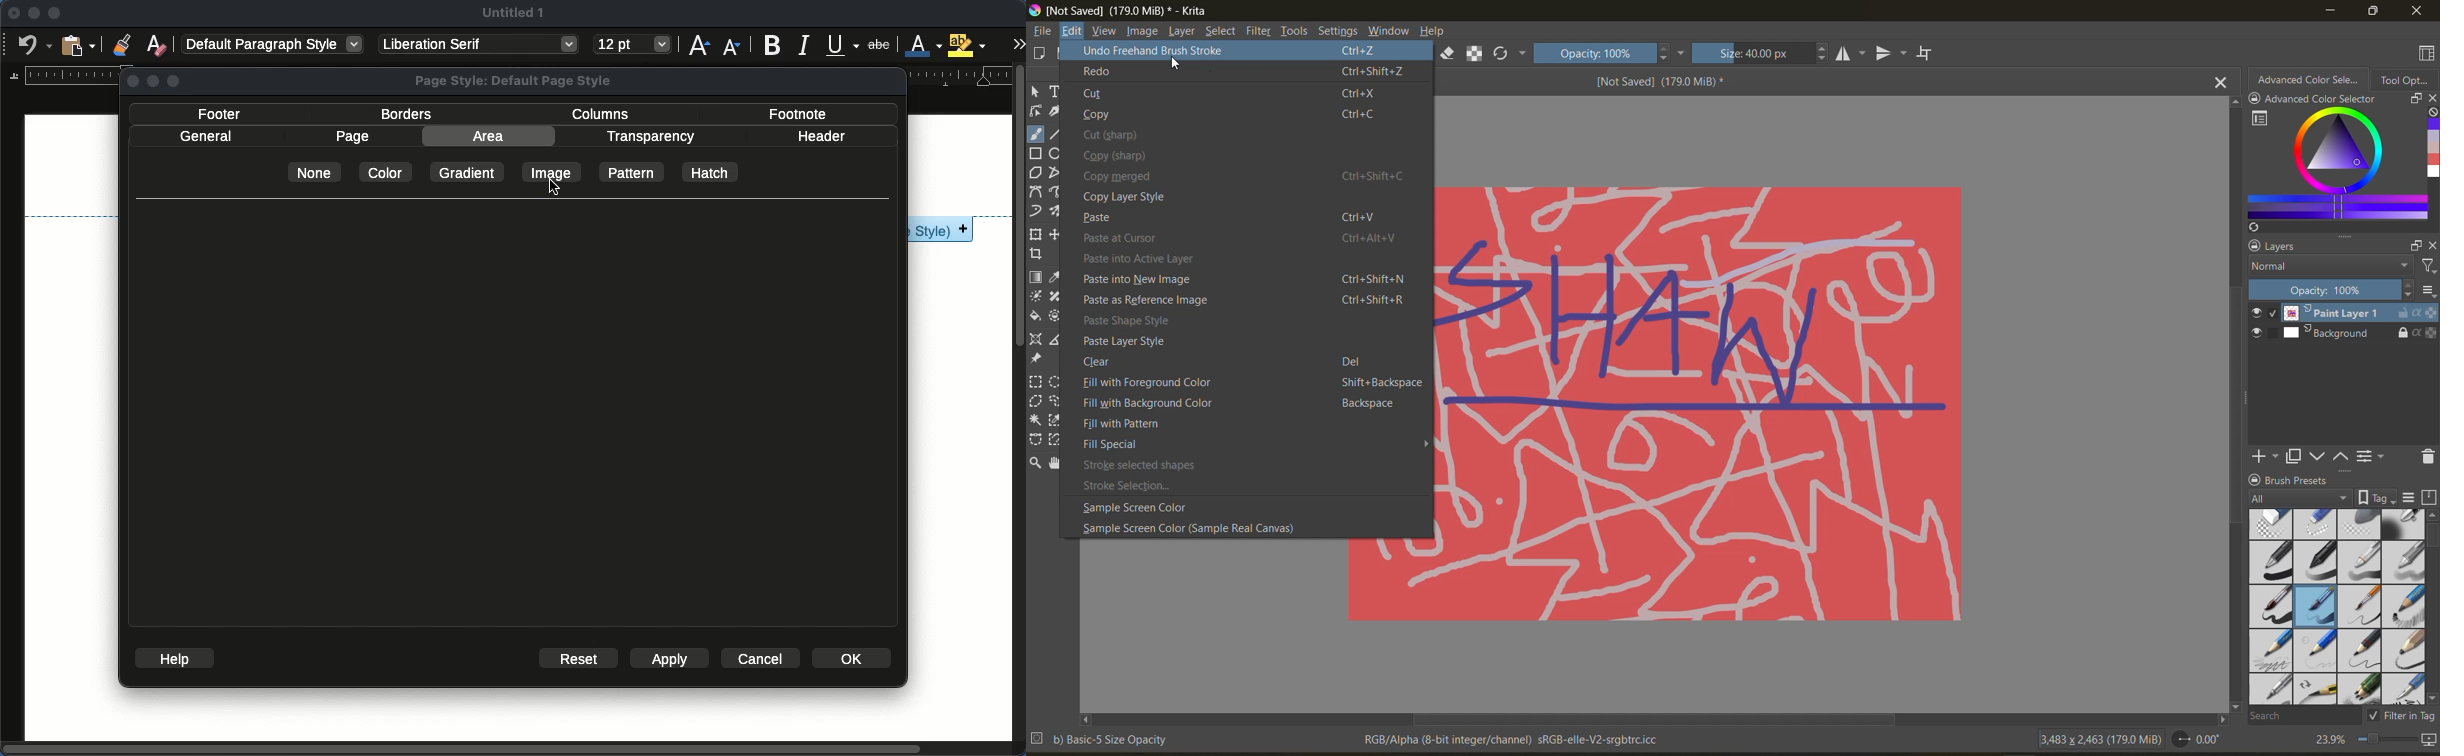 The width and height of the screenshot is (2464, 756). What do you see at coordinates (2219, 721) in the screenshot?
I see `scroll right` at bounding box center [2219, 721].